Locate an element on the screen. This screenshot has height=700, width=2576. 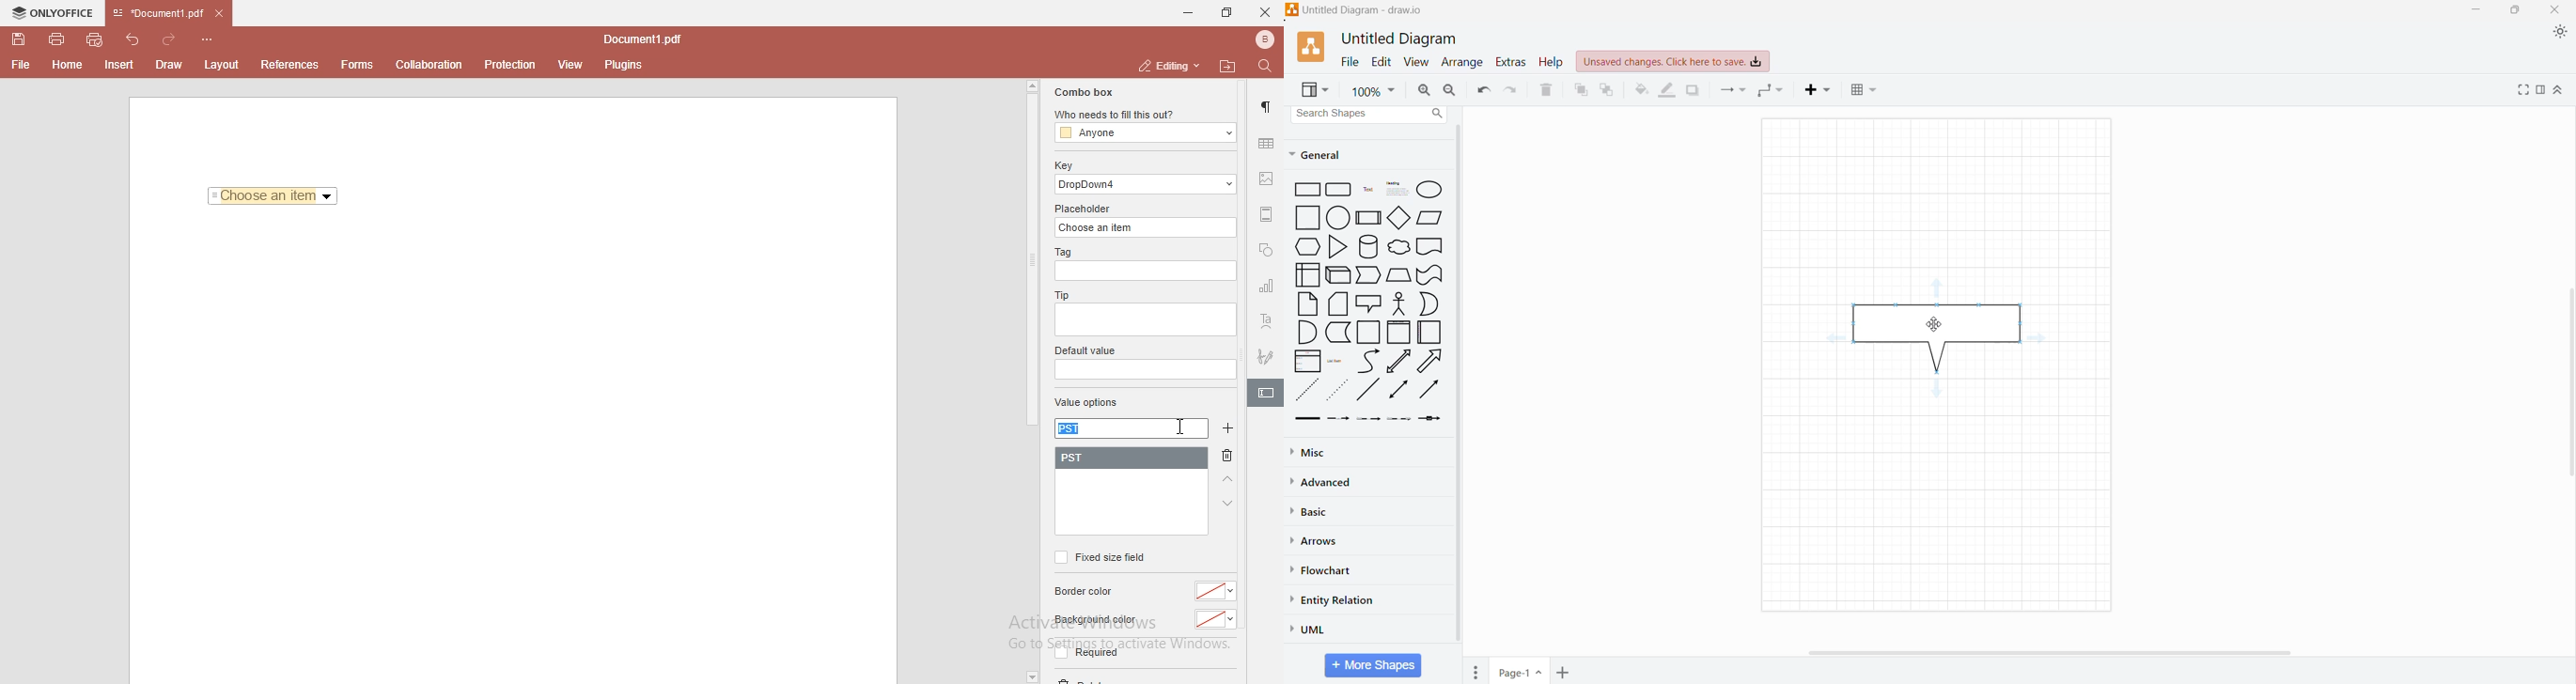
tip is located at coordinates (1059, 294).